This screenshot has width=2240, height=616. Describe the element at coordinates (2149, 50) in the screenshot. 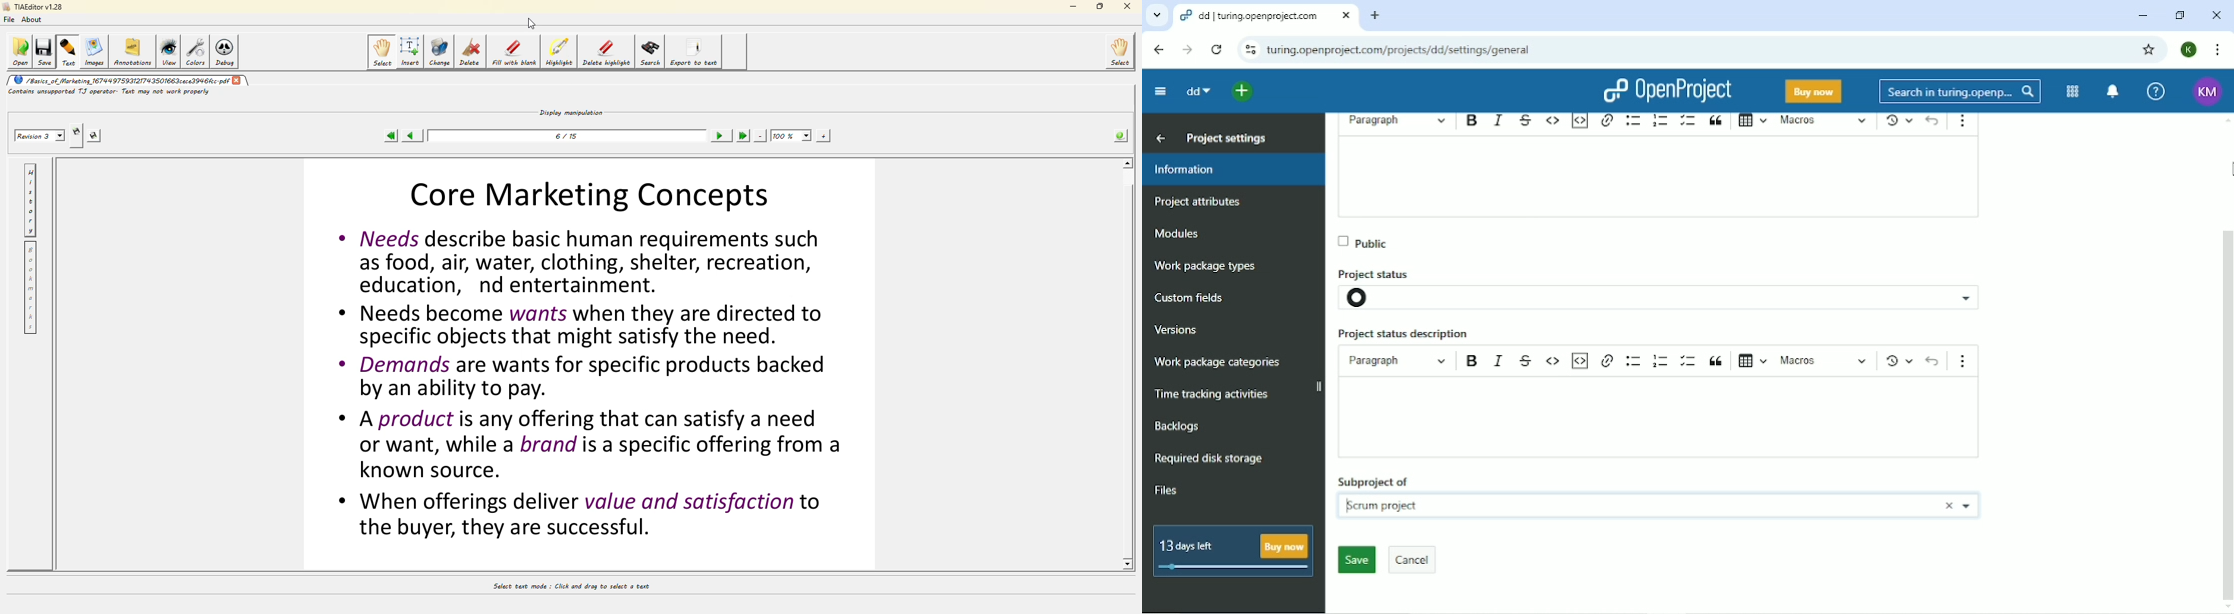

I see `Bookmark this tab` at that location.